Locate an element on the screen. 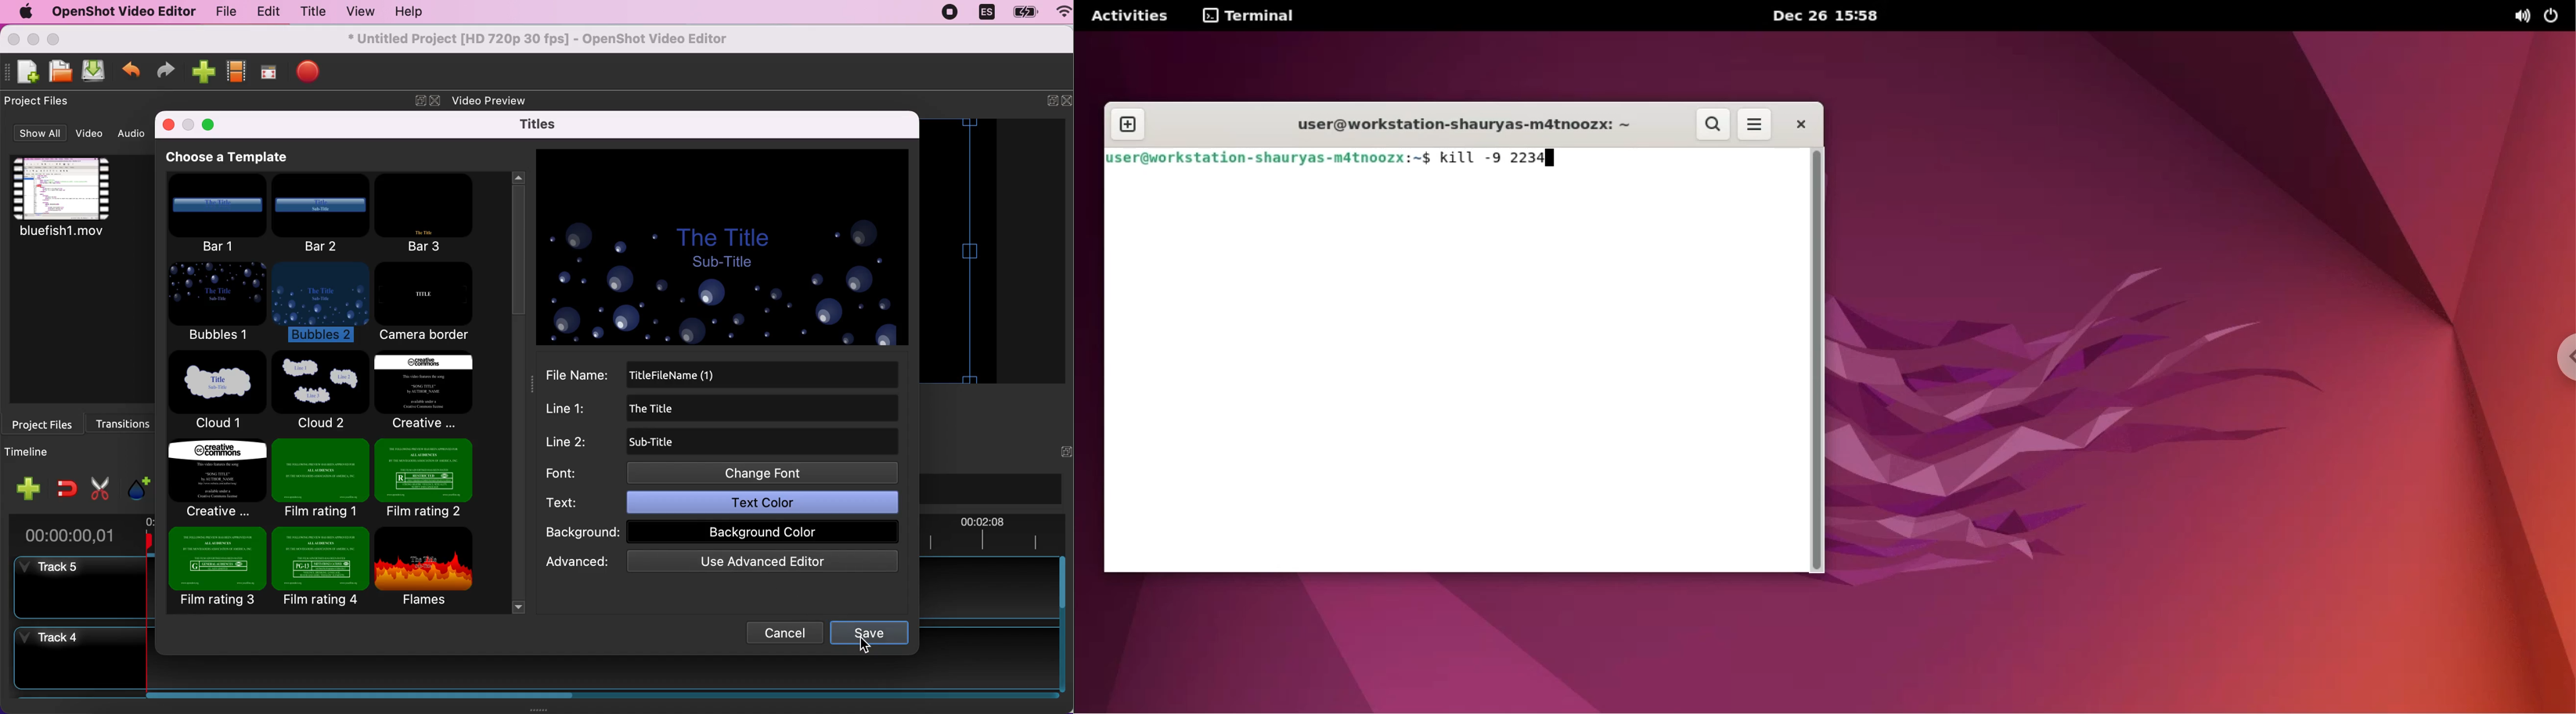  minimize is located at coordinates (189, 126).